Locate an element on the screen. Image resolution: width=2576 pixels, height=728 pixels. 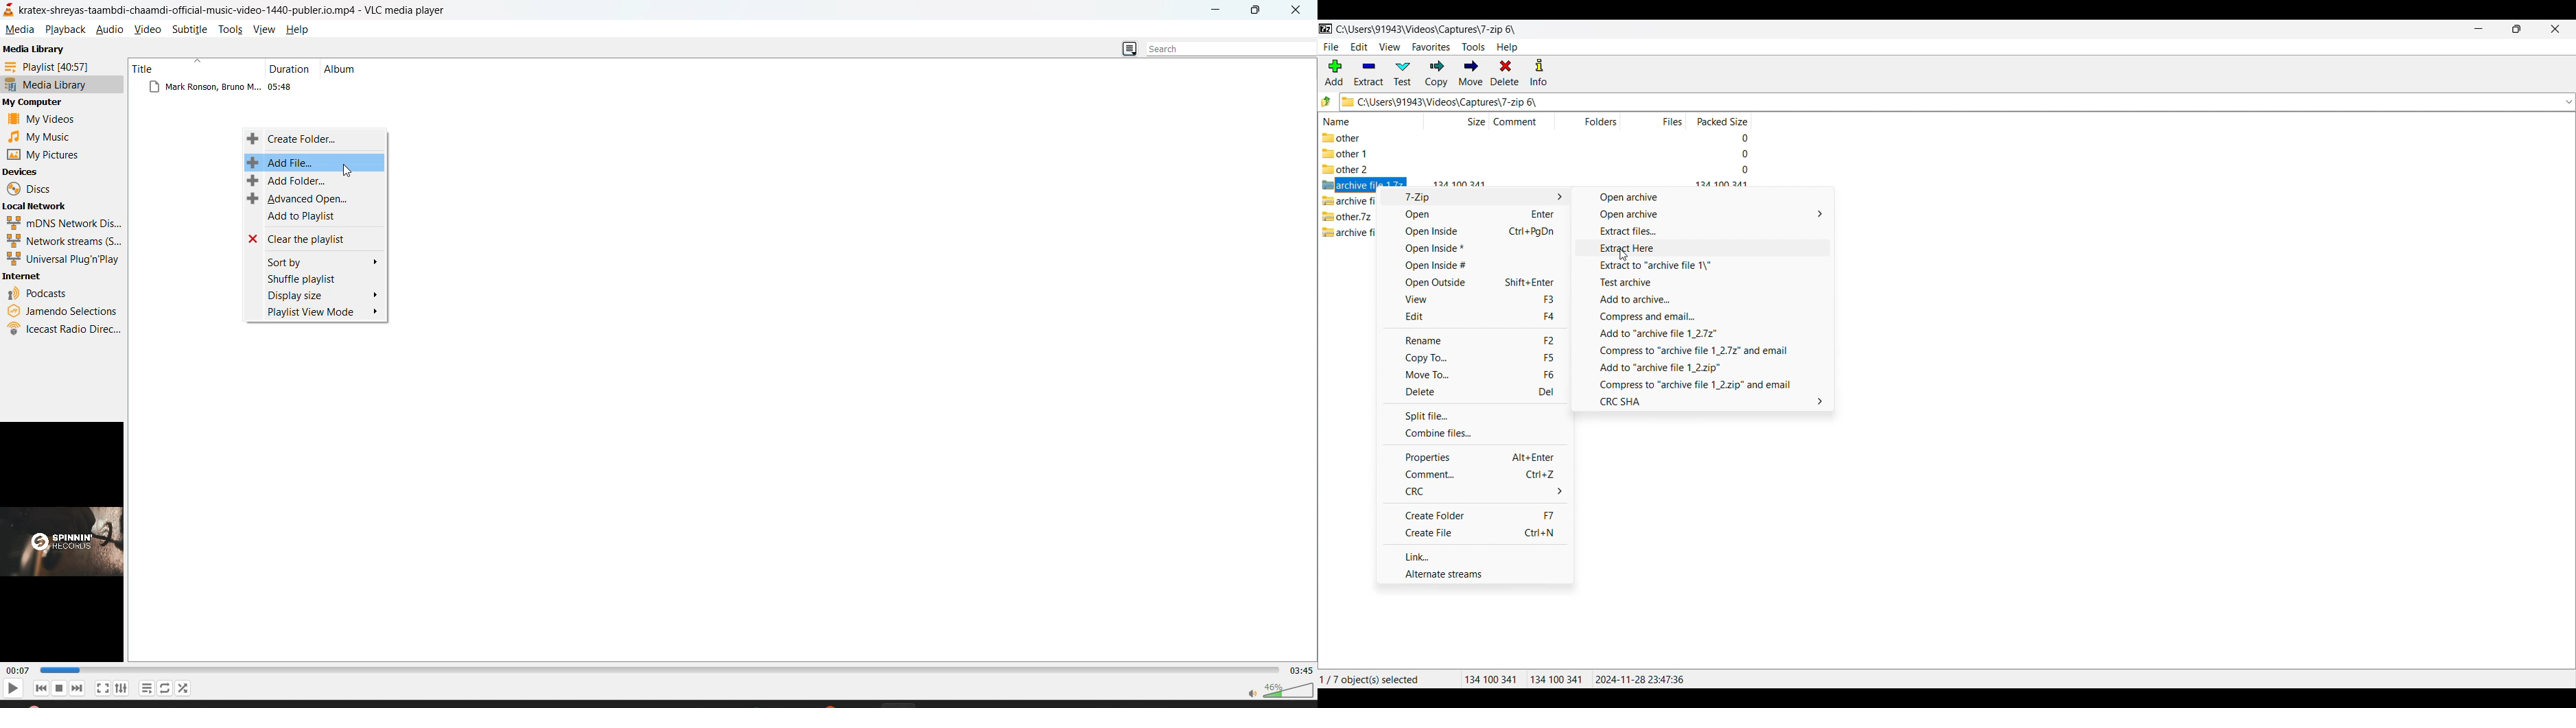
advanced open is located at coordinates (298, 197).